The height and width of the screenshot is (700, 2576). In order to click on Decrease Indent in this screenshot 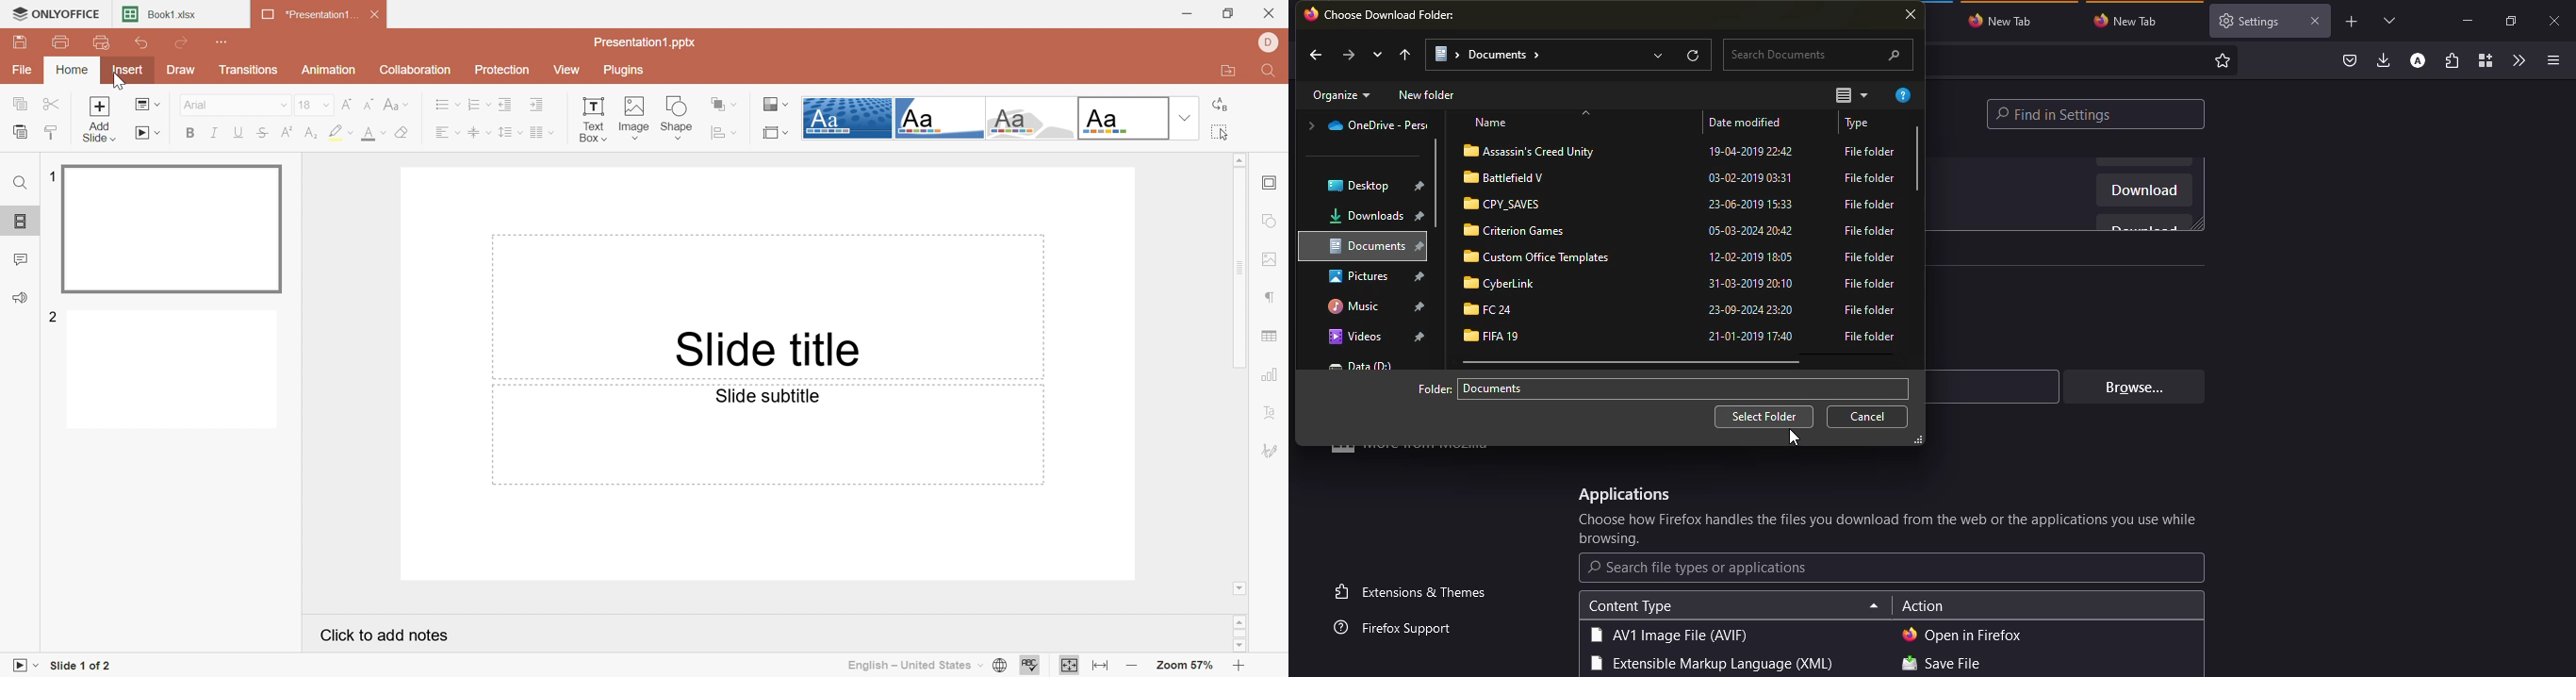, I will do `click(504, 105)`.